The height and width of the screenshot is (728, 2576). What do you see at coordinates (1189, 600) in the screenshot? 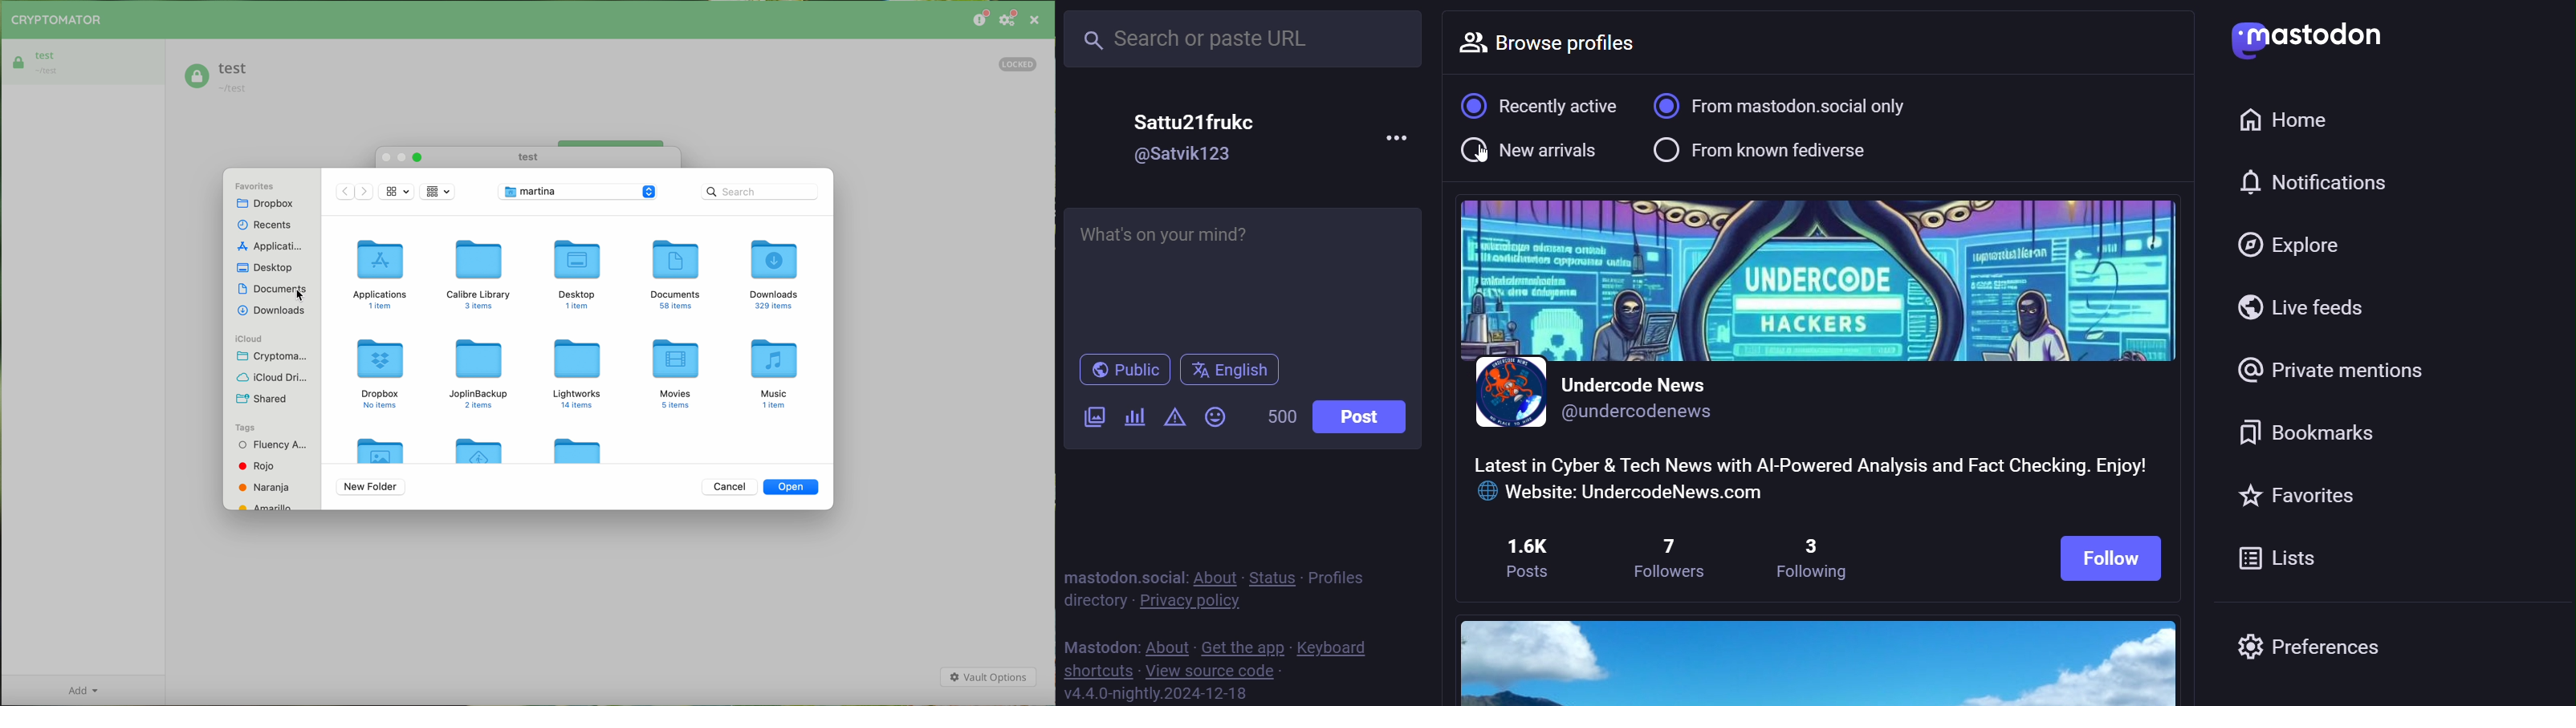
I see `privacy policy` at bounding box center [1189, 600].